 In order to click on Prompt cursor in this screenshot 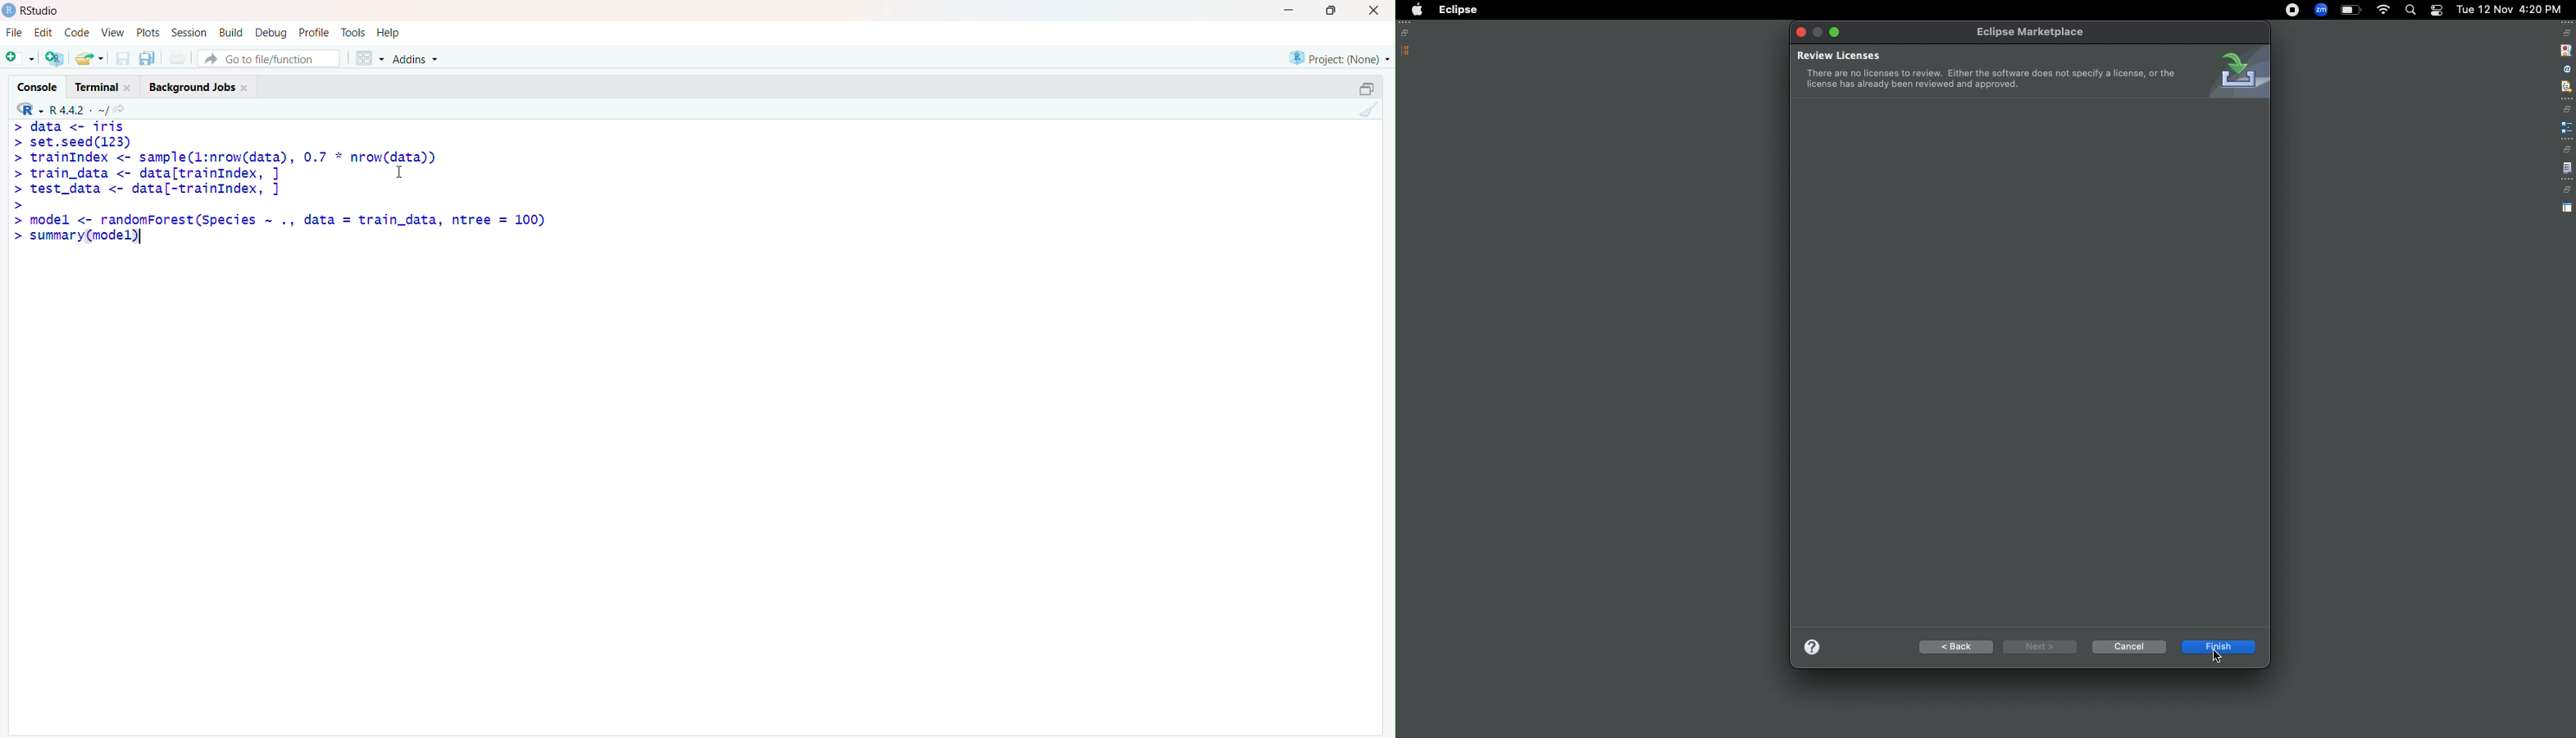, I will do `click(17, 127)`.